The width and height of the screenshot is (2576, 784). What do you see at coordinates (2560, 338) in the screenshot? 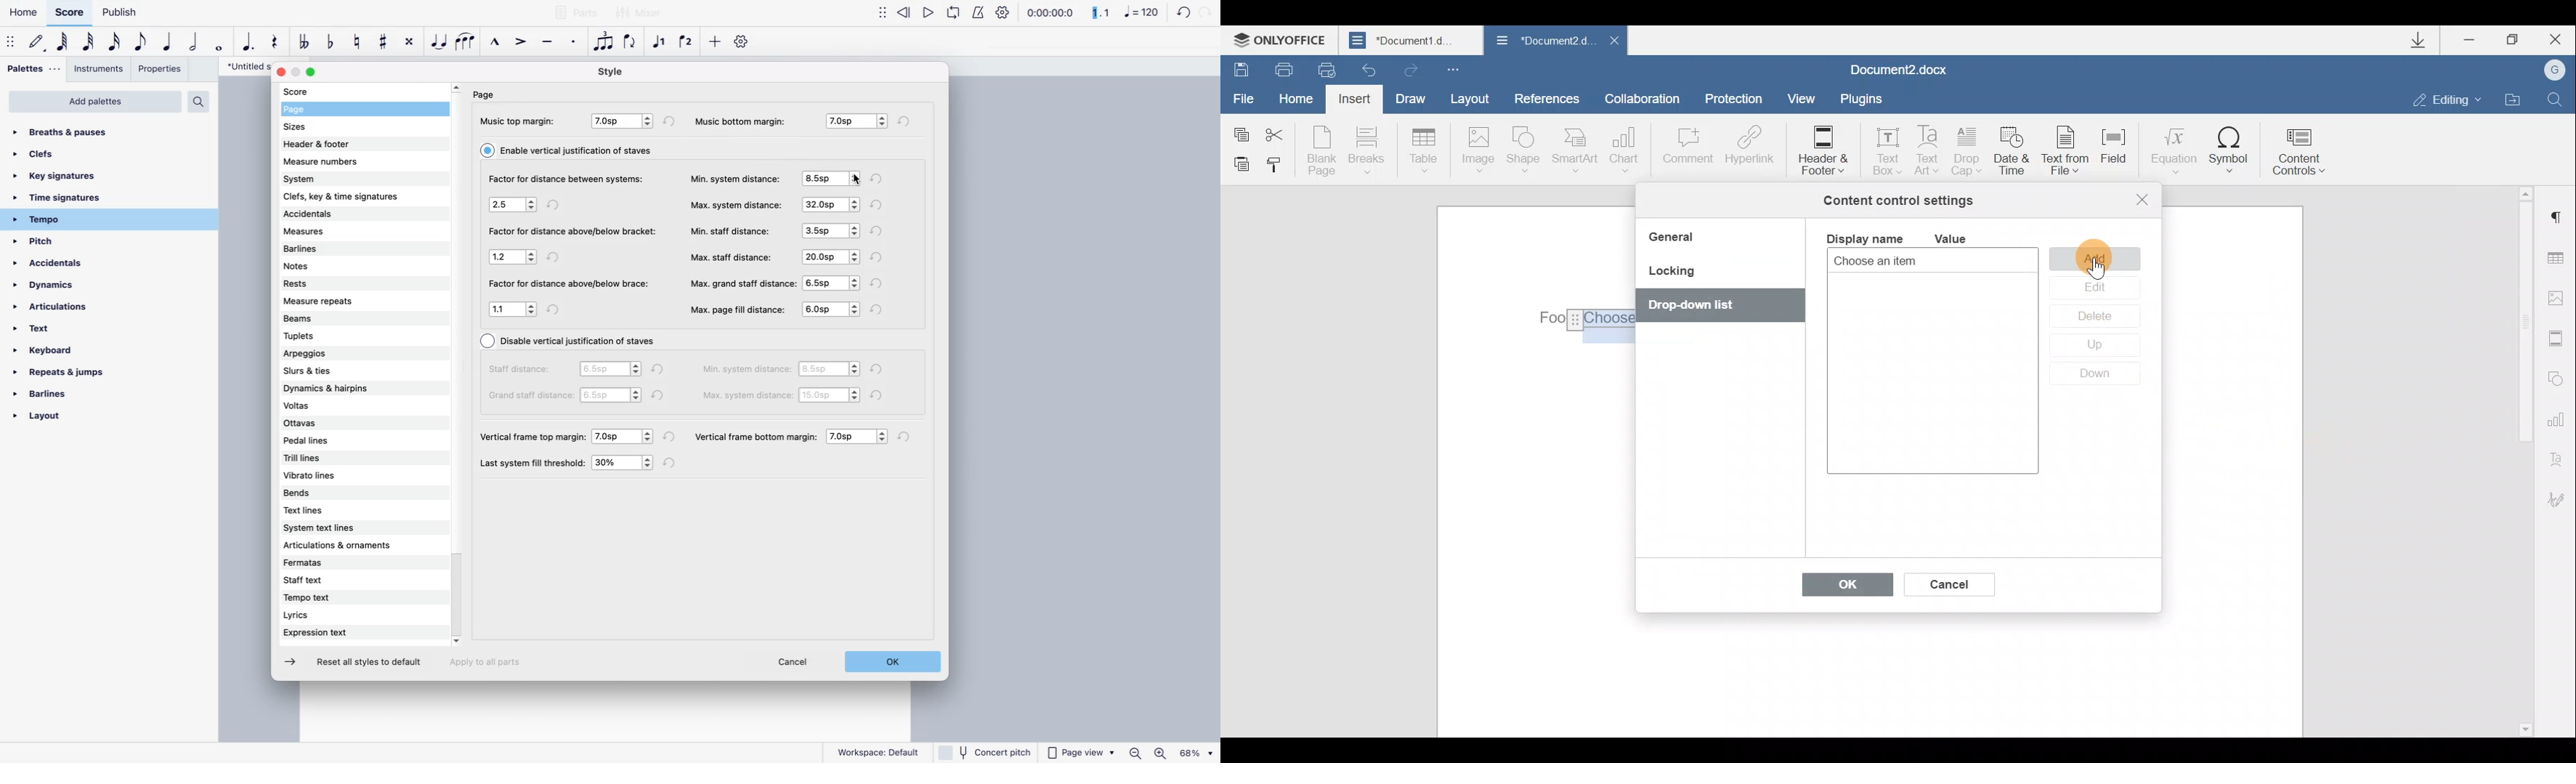
I see `Header & footer settings` at bounding box center [2560, 338].